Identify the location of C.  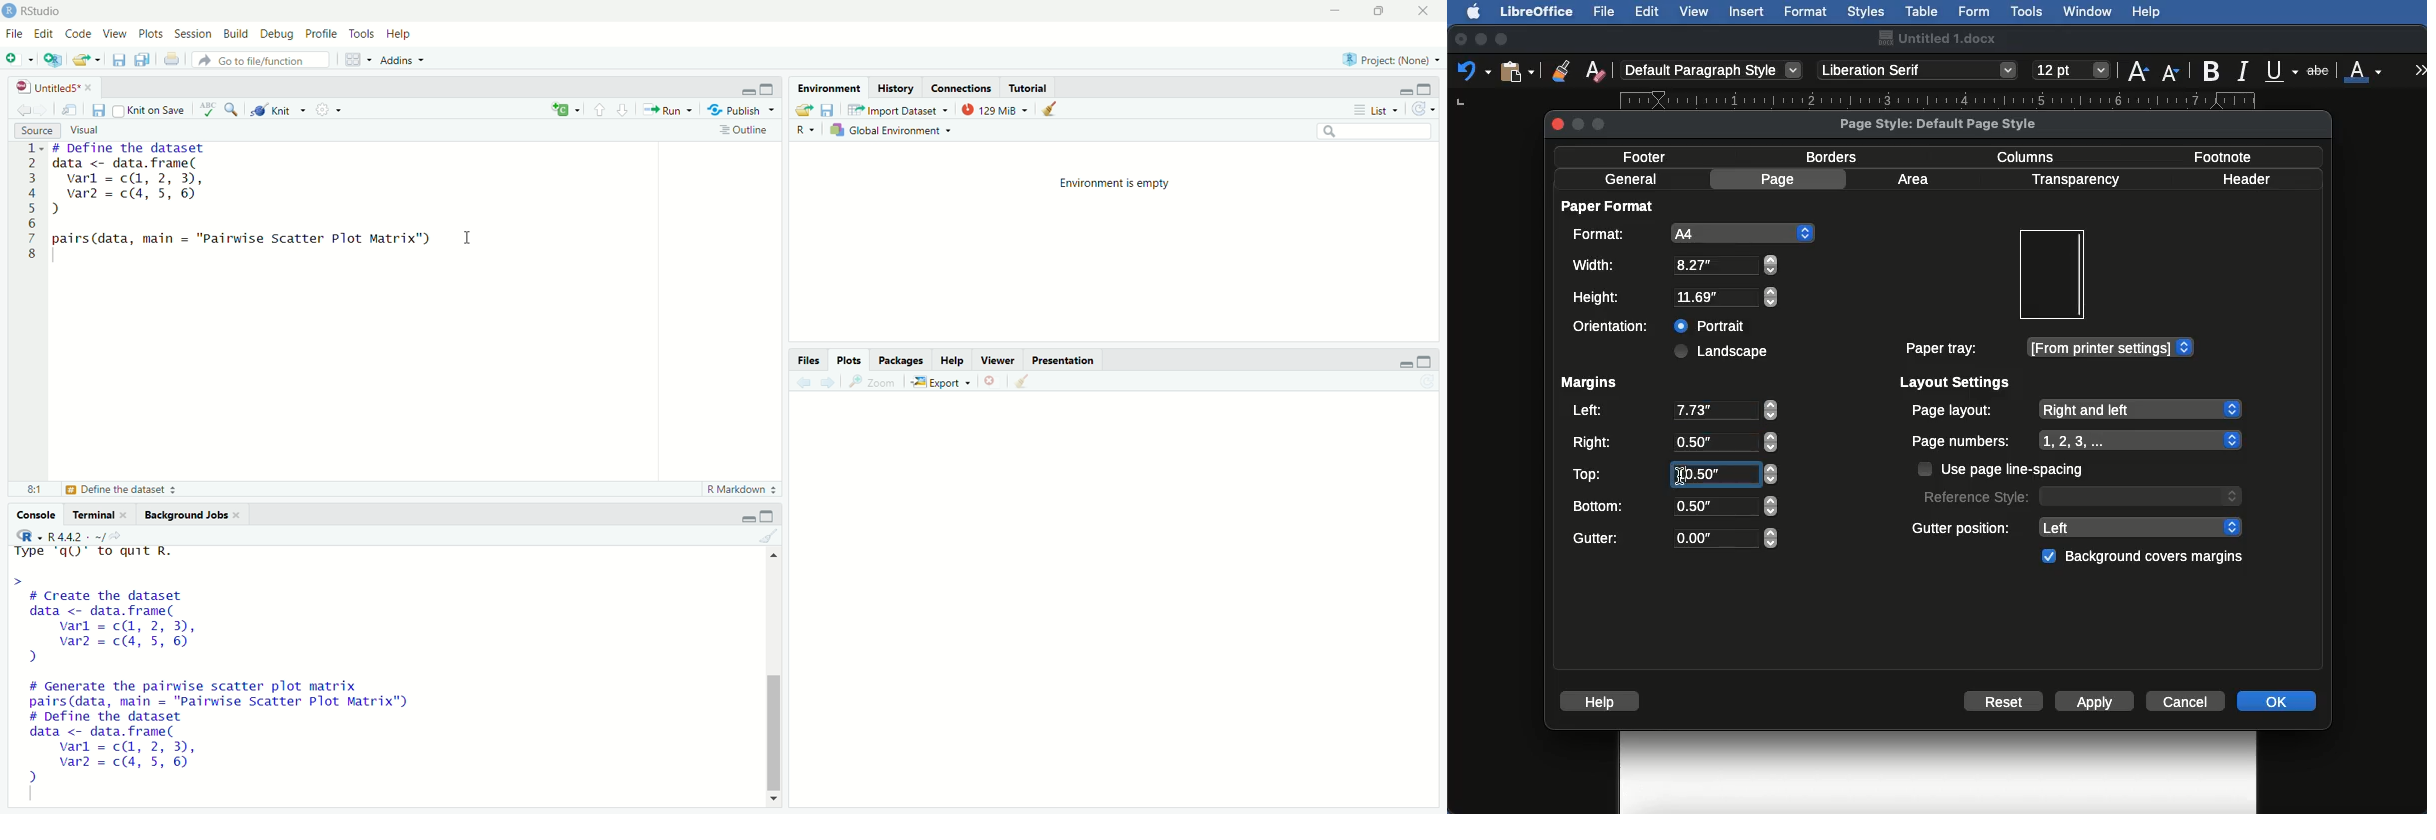
(564, 110).